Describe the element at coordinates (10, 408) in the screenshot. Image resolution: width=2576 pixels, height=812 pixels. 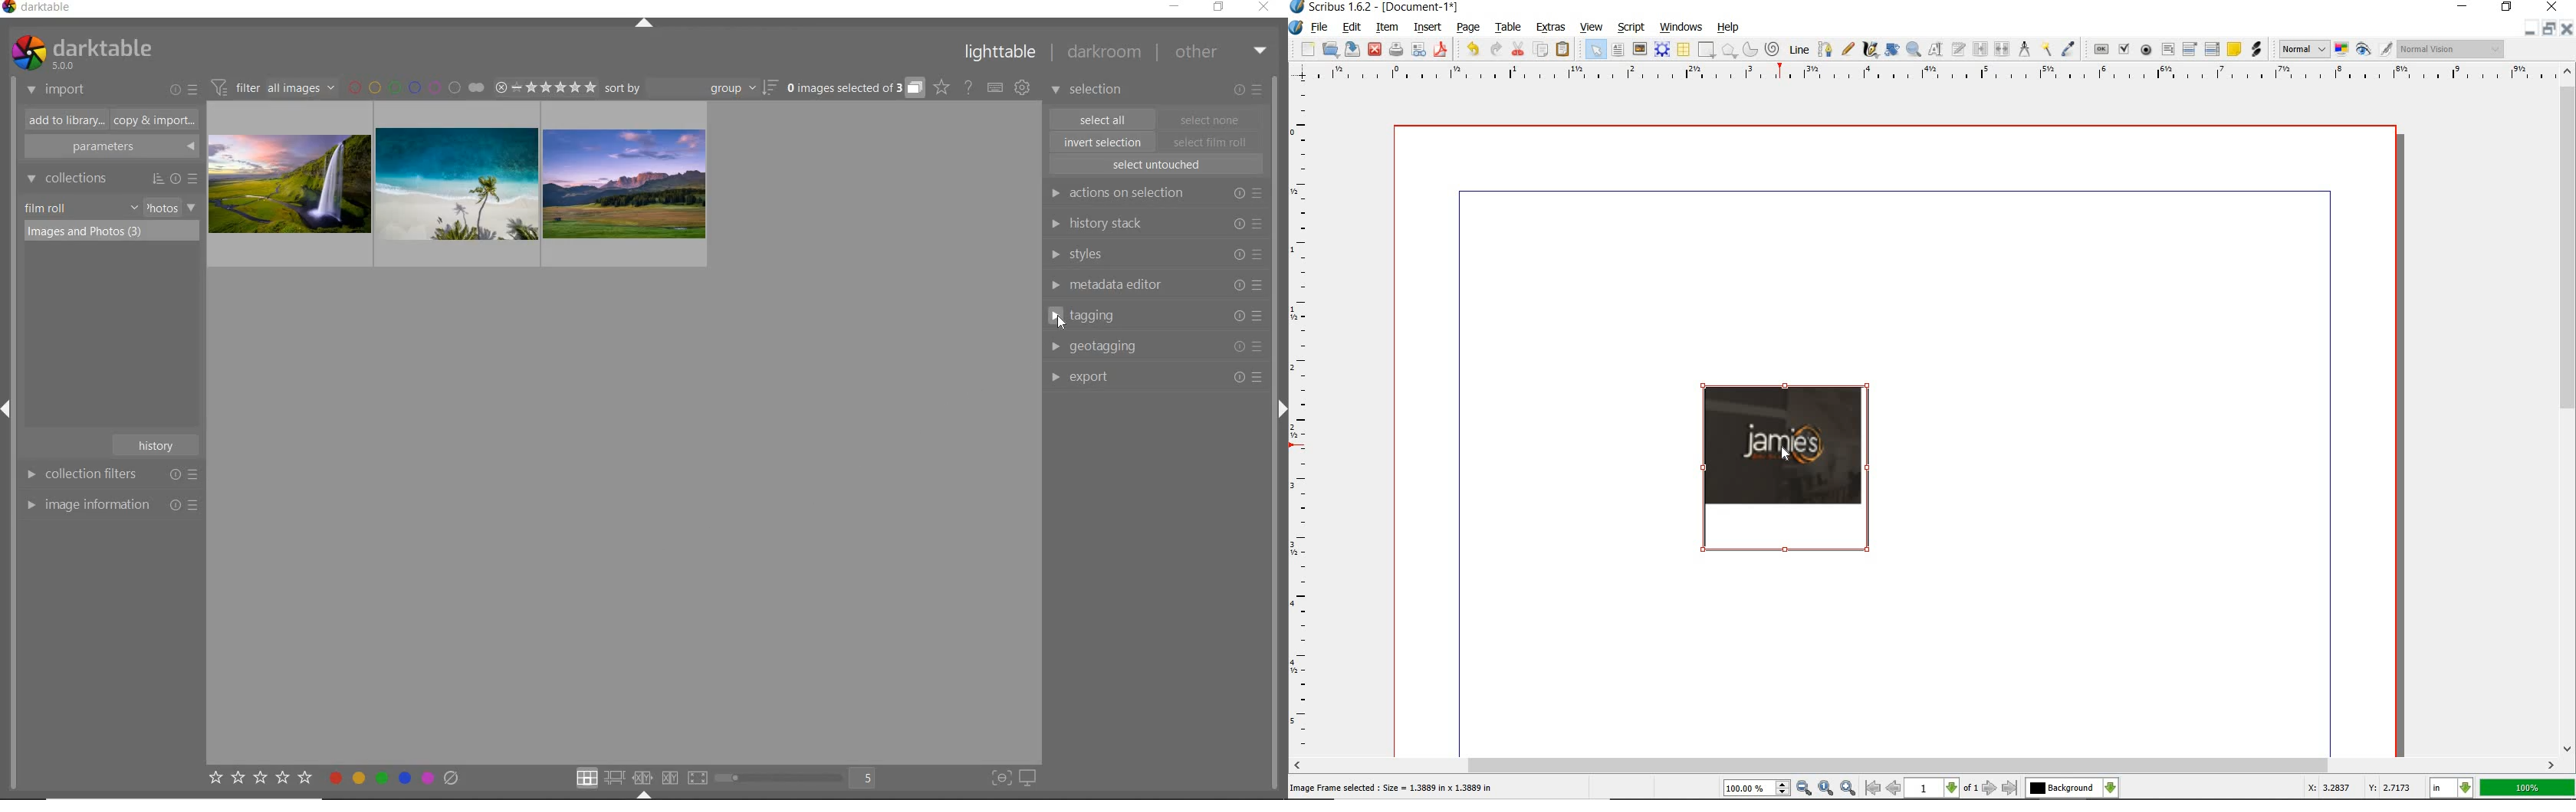
I see `Expand` at that location.